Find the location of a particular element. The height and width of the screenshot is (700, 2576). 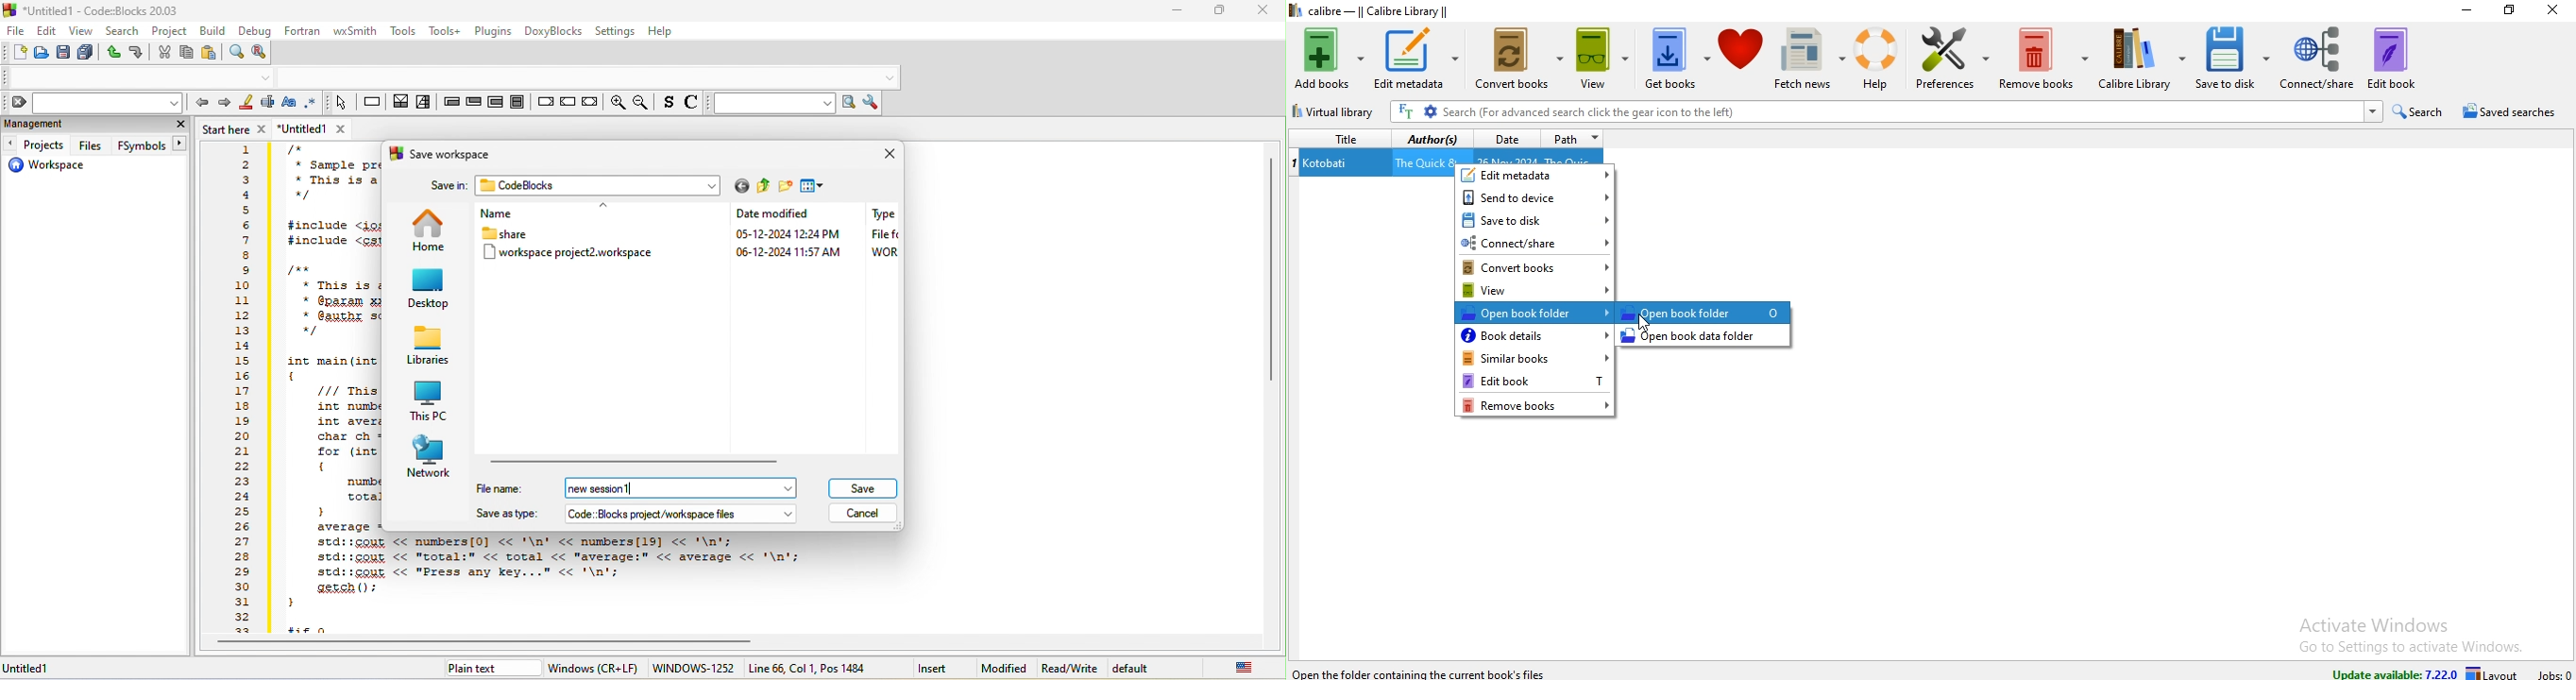

up one level is located at coordinates (765, 186).